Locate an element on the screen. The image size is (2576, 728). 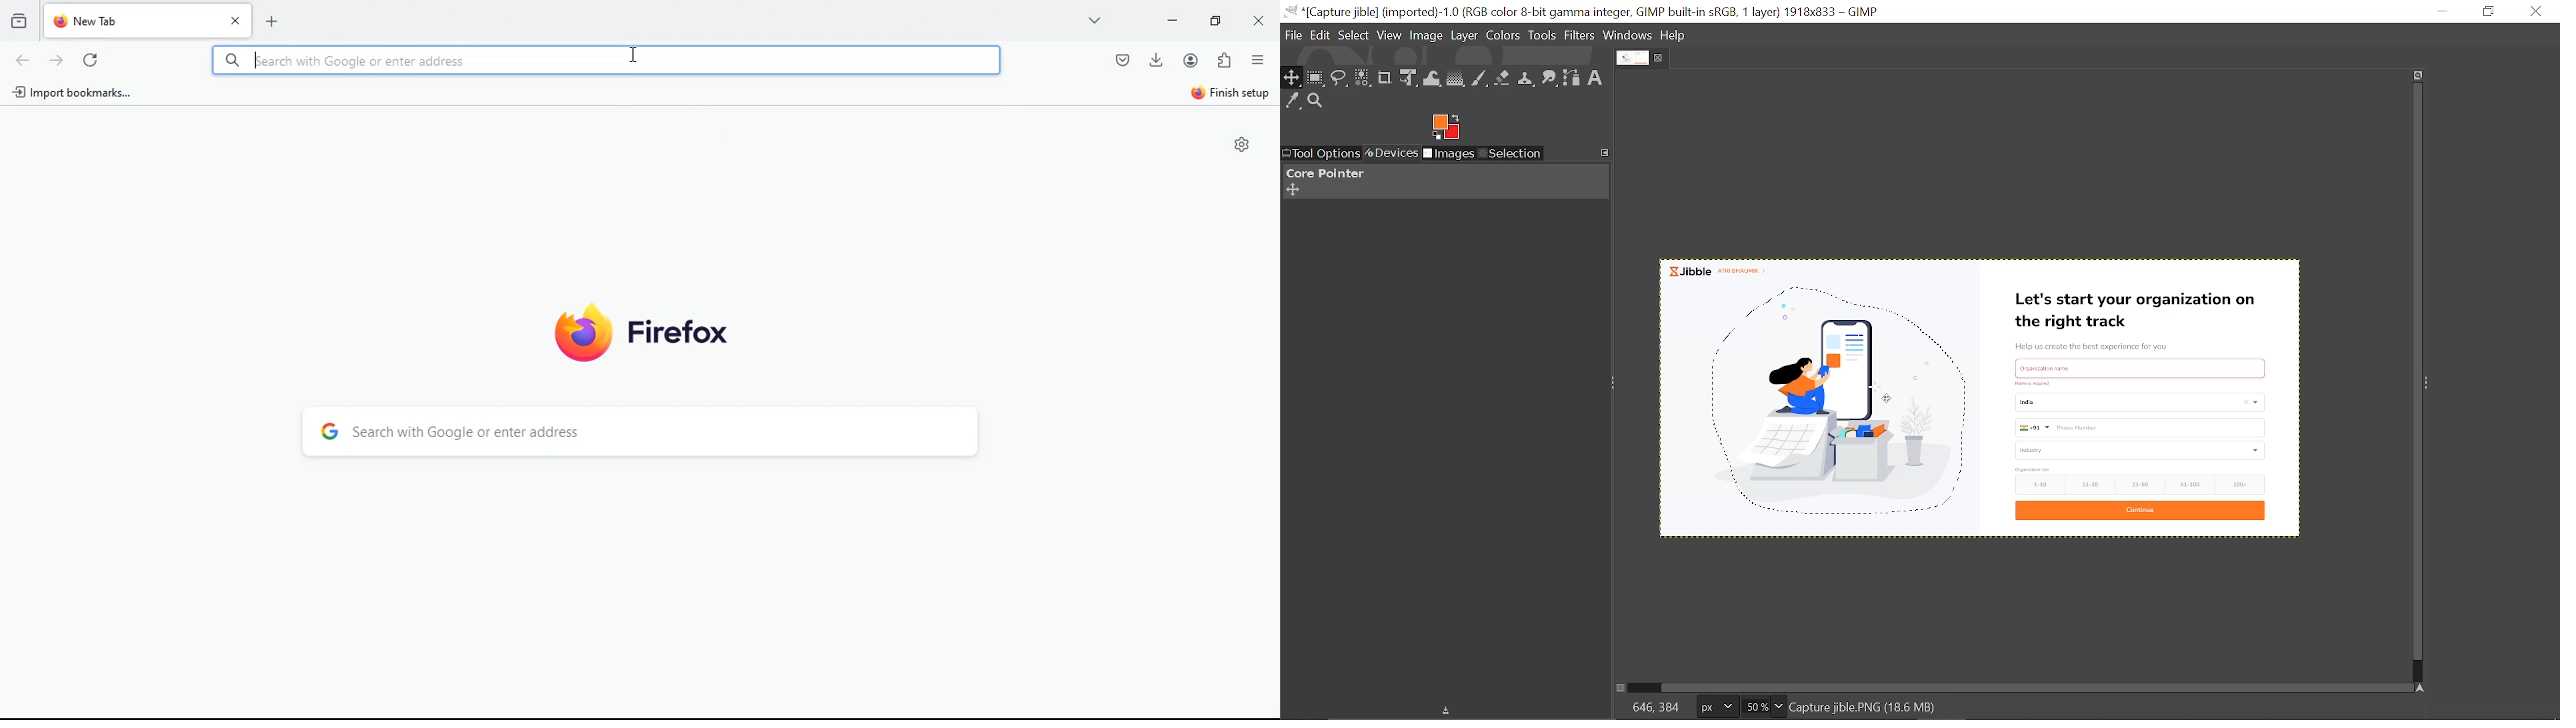
Close tab is located at coordinates (1660, 58).